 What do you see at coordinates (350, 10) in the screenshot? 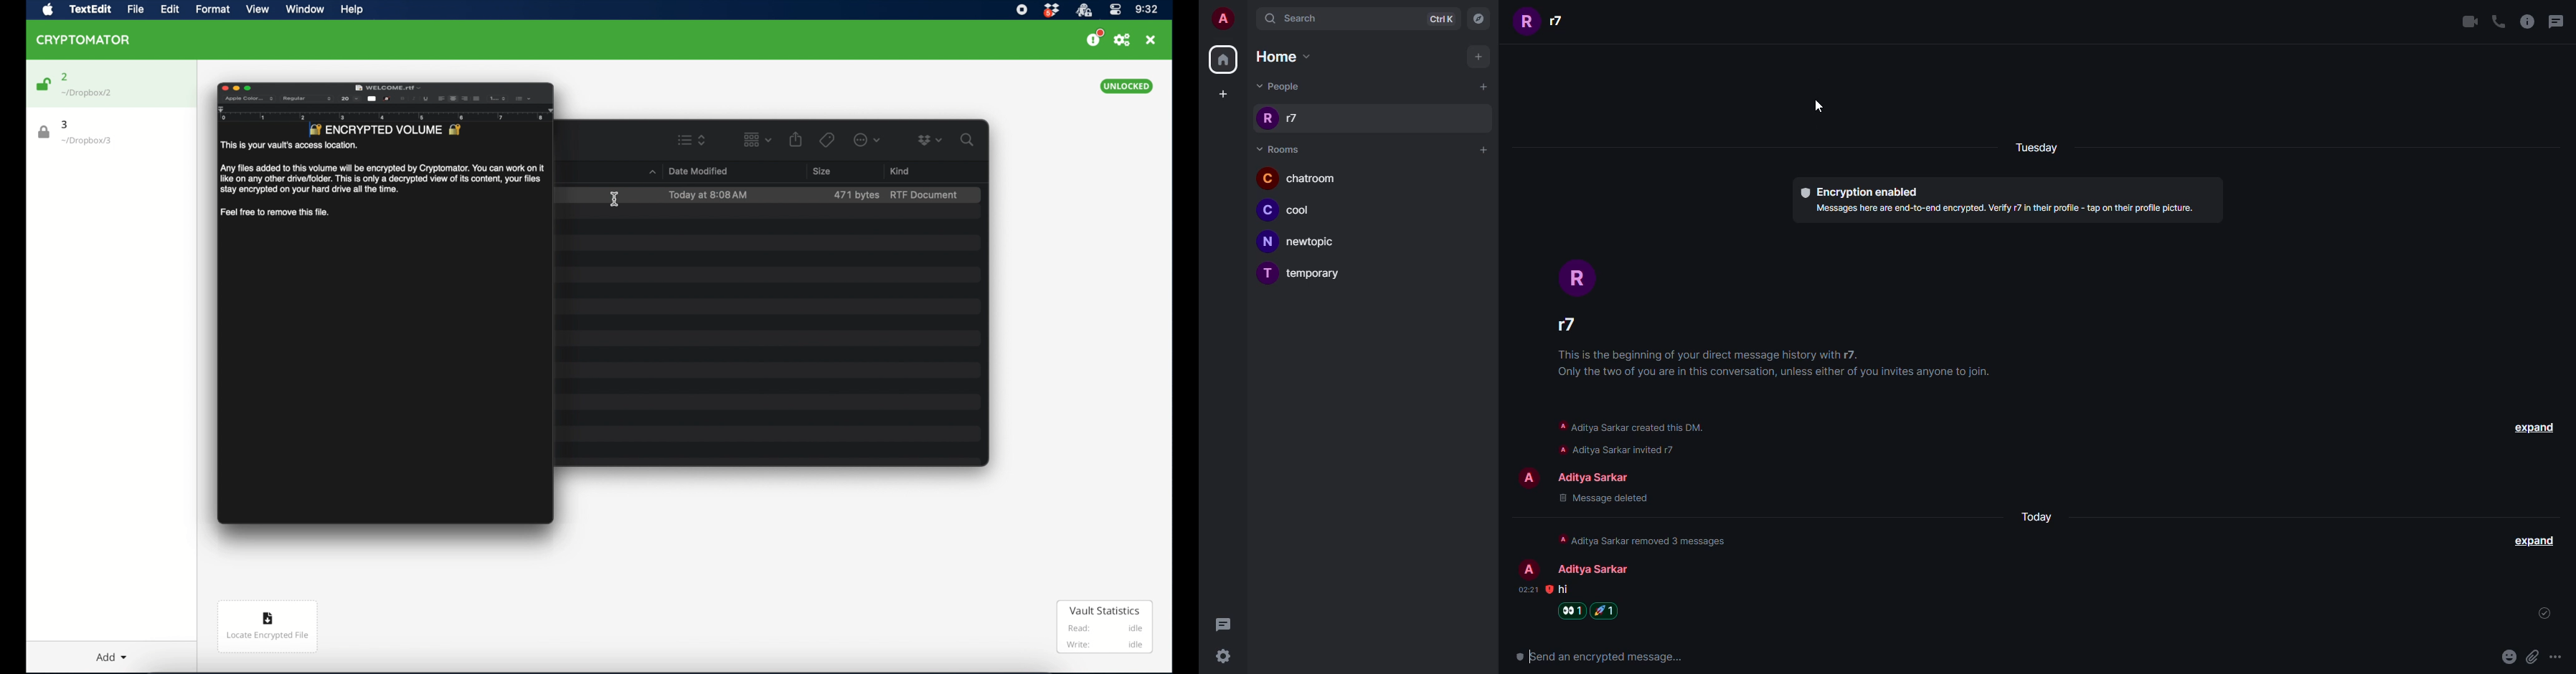
I see `Help` at bounding box center [350, 10].